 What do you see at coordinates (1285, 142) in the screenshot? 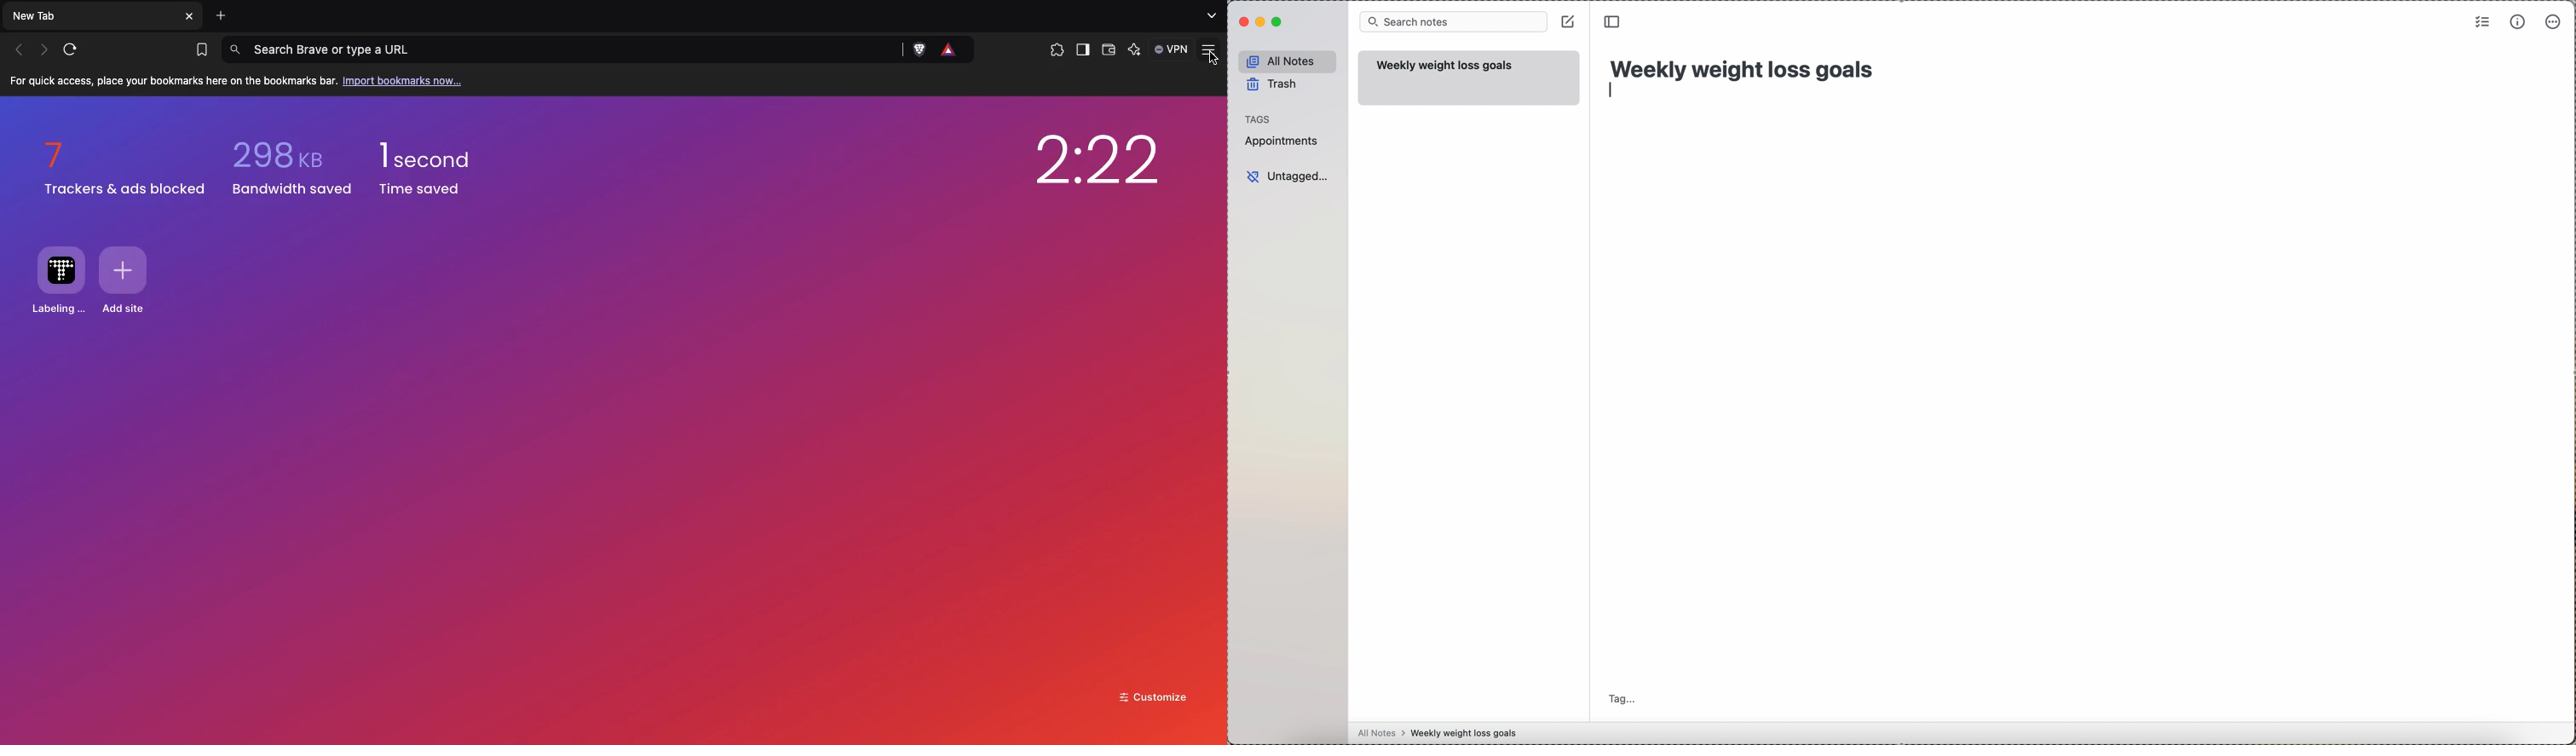
I see `appointments` at bounding box center [1285, 142].